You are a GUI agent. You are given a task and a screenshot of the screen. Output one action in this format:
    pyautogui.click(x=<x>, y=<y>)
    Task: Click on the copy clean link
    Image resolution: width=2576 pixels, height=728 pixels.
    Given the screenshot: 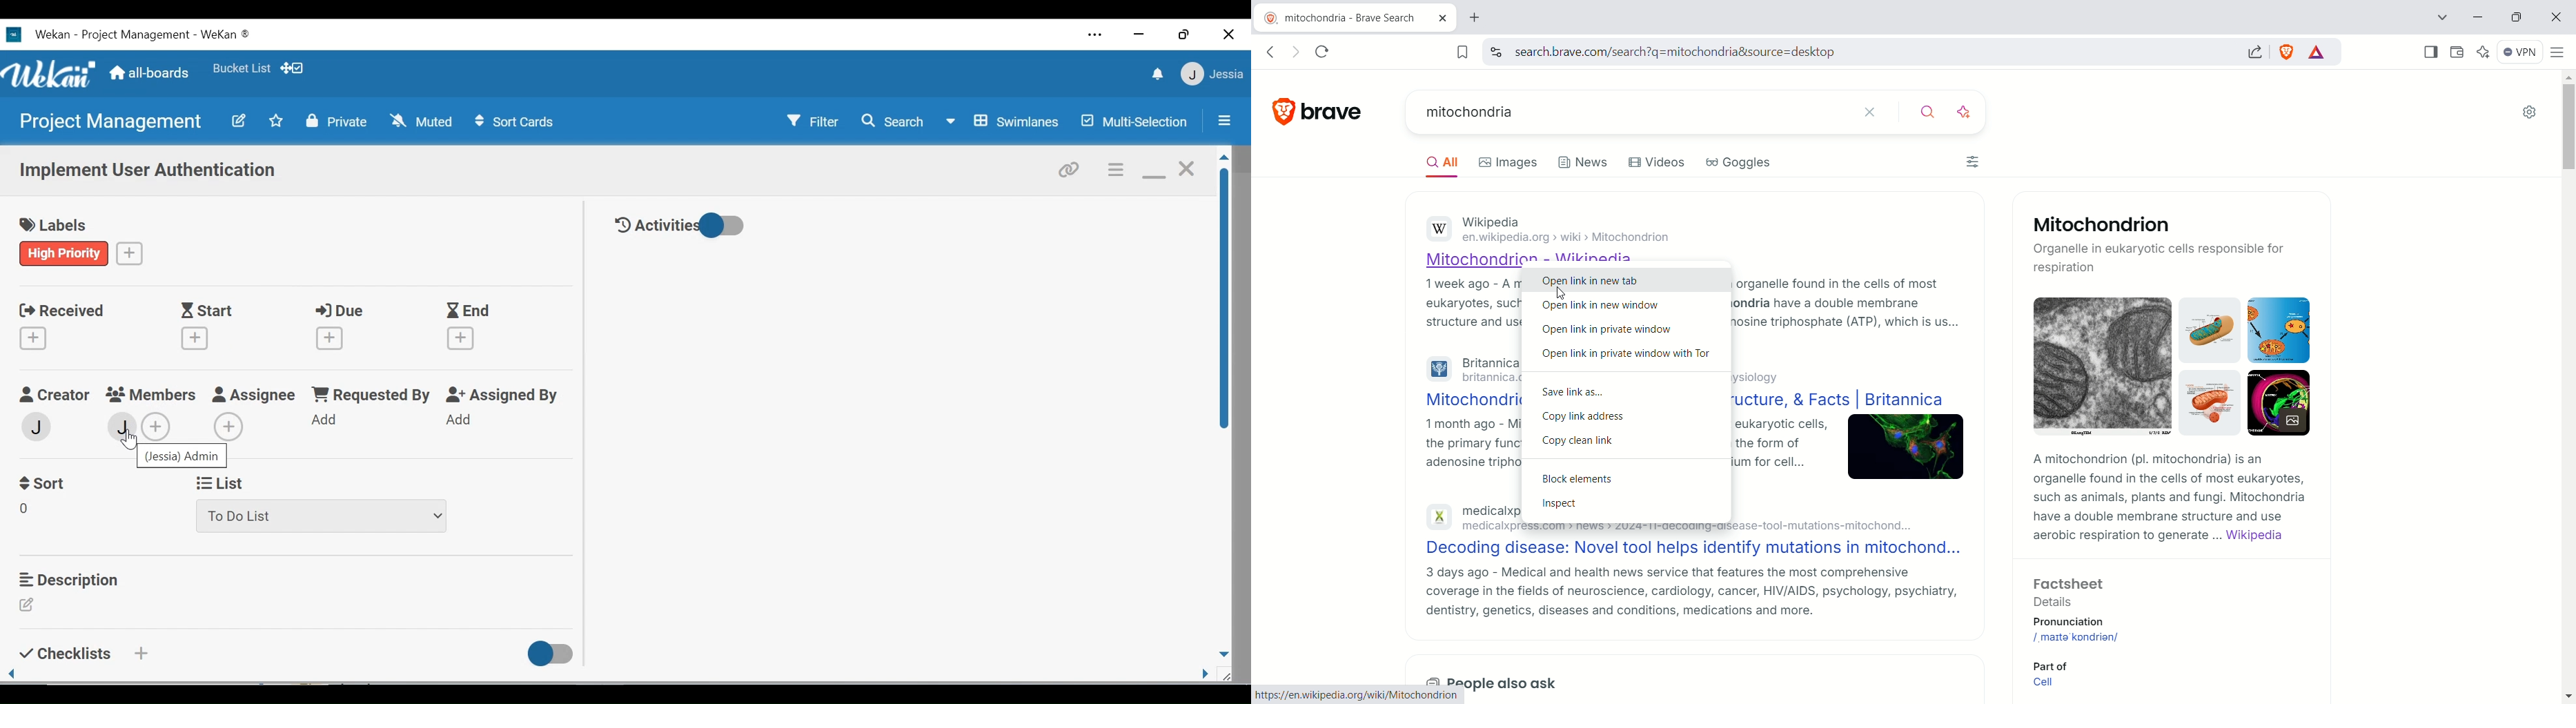 What is the action you would take?
    pyautogui.click(x=1582, y=440)
    